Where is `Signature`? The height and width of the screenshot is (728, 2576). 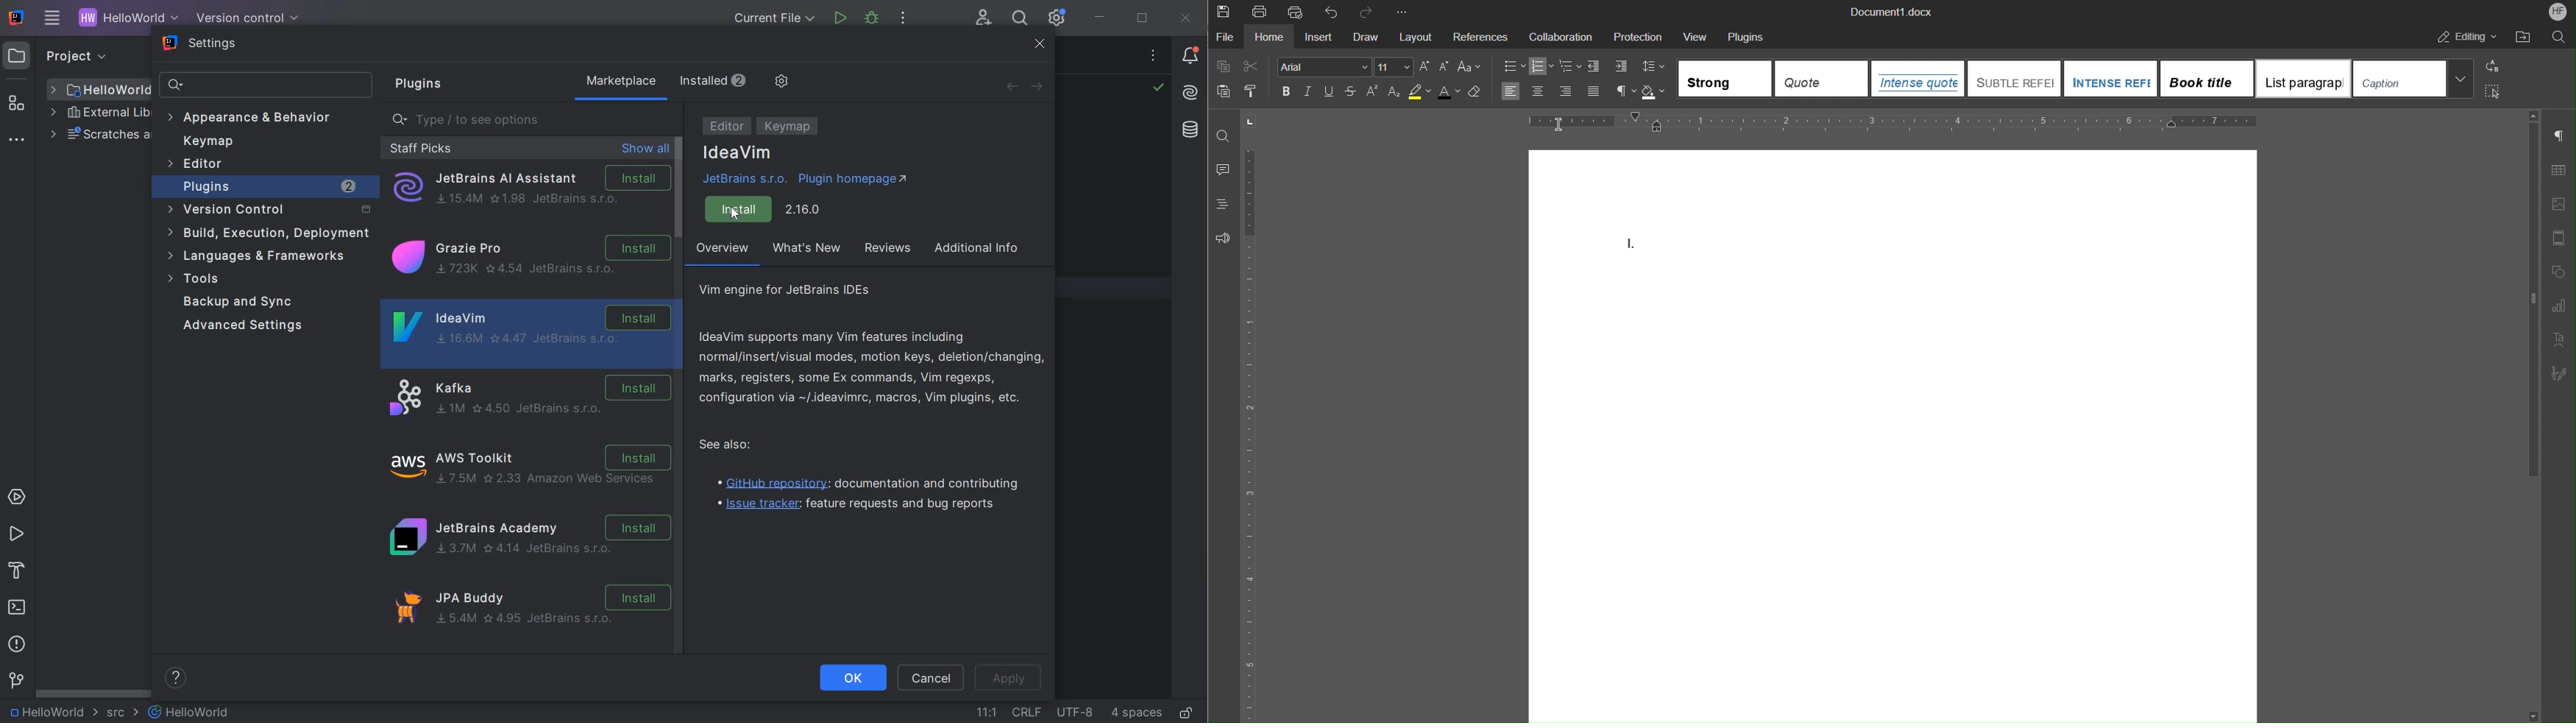
Signature is located at coordinates (2558, 374).